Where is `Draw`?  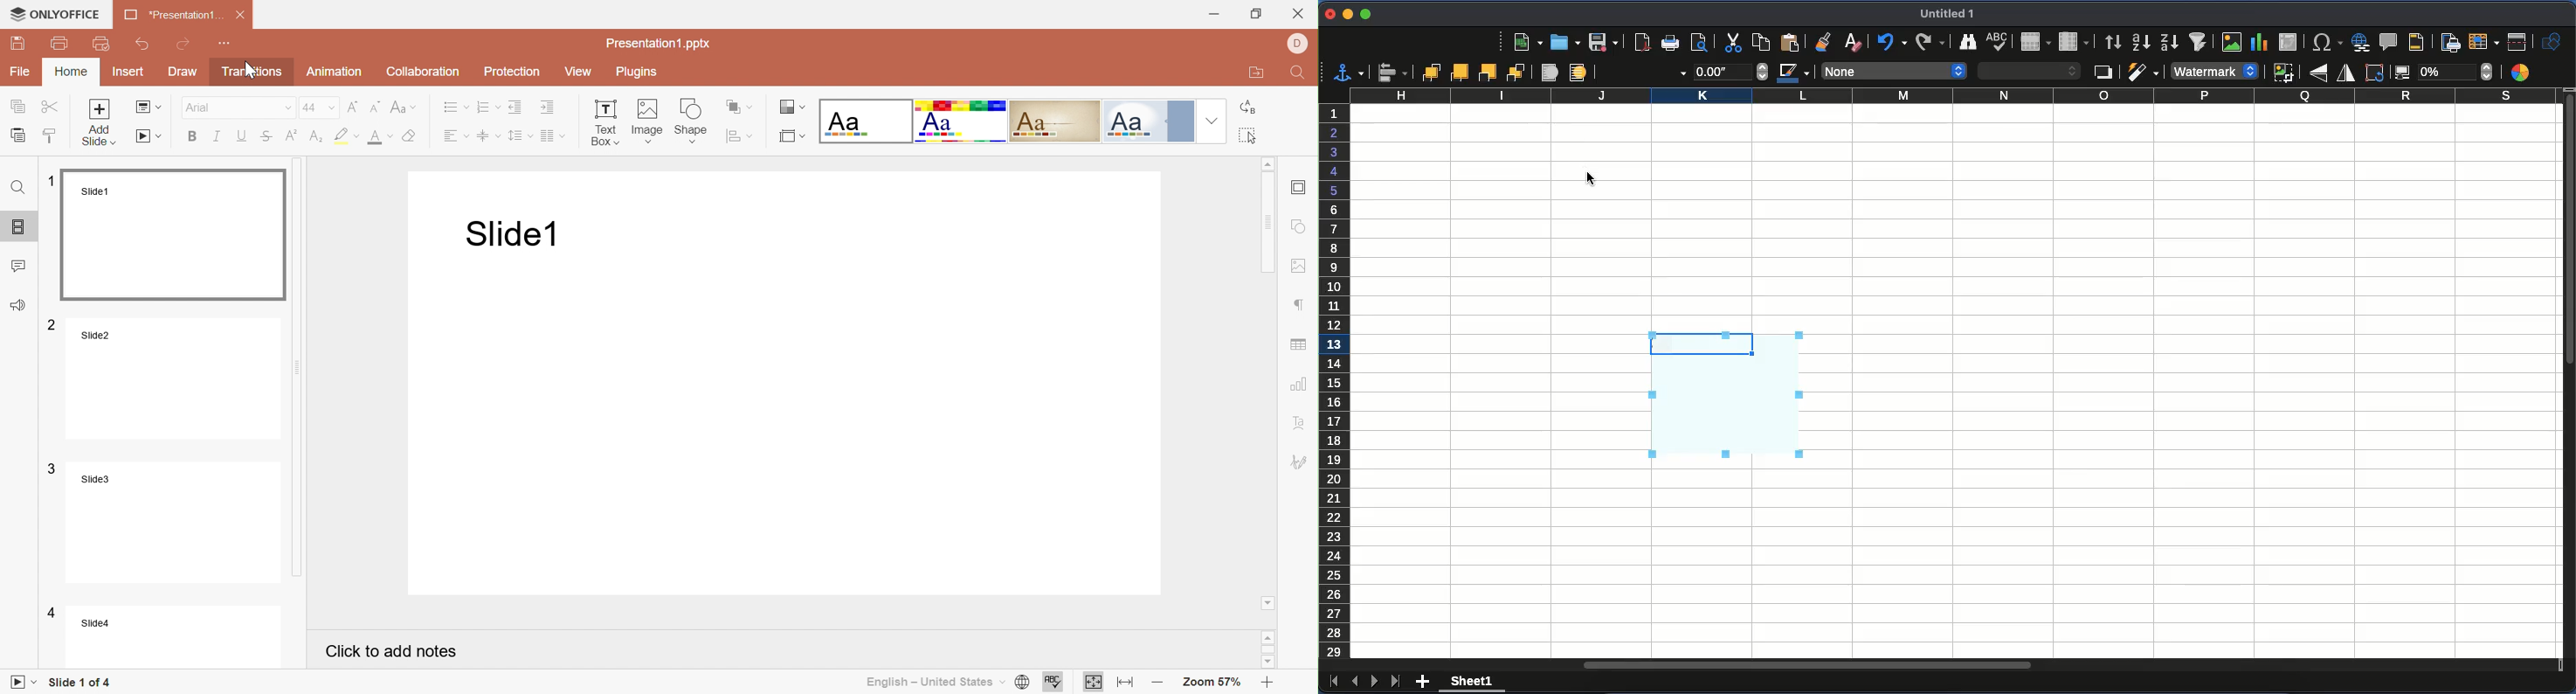
Draw is located at coordinates (184, 72).